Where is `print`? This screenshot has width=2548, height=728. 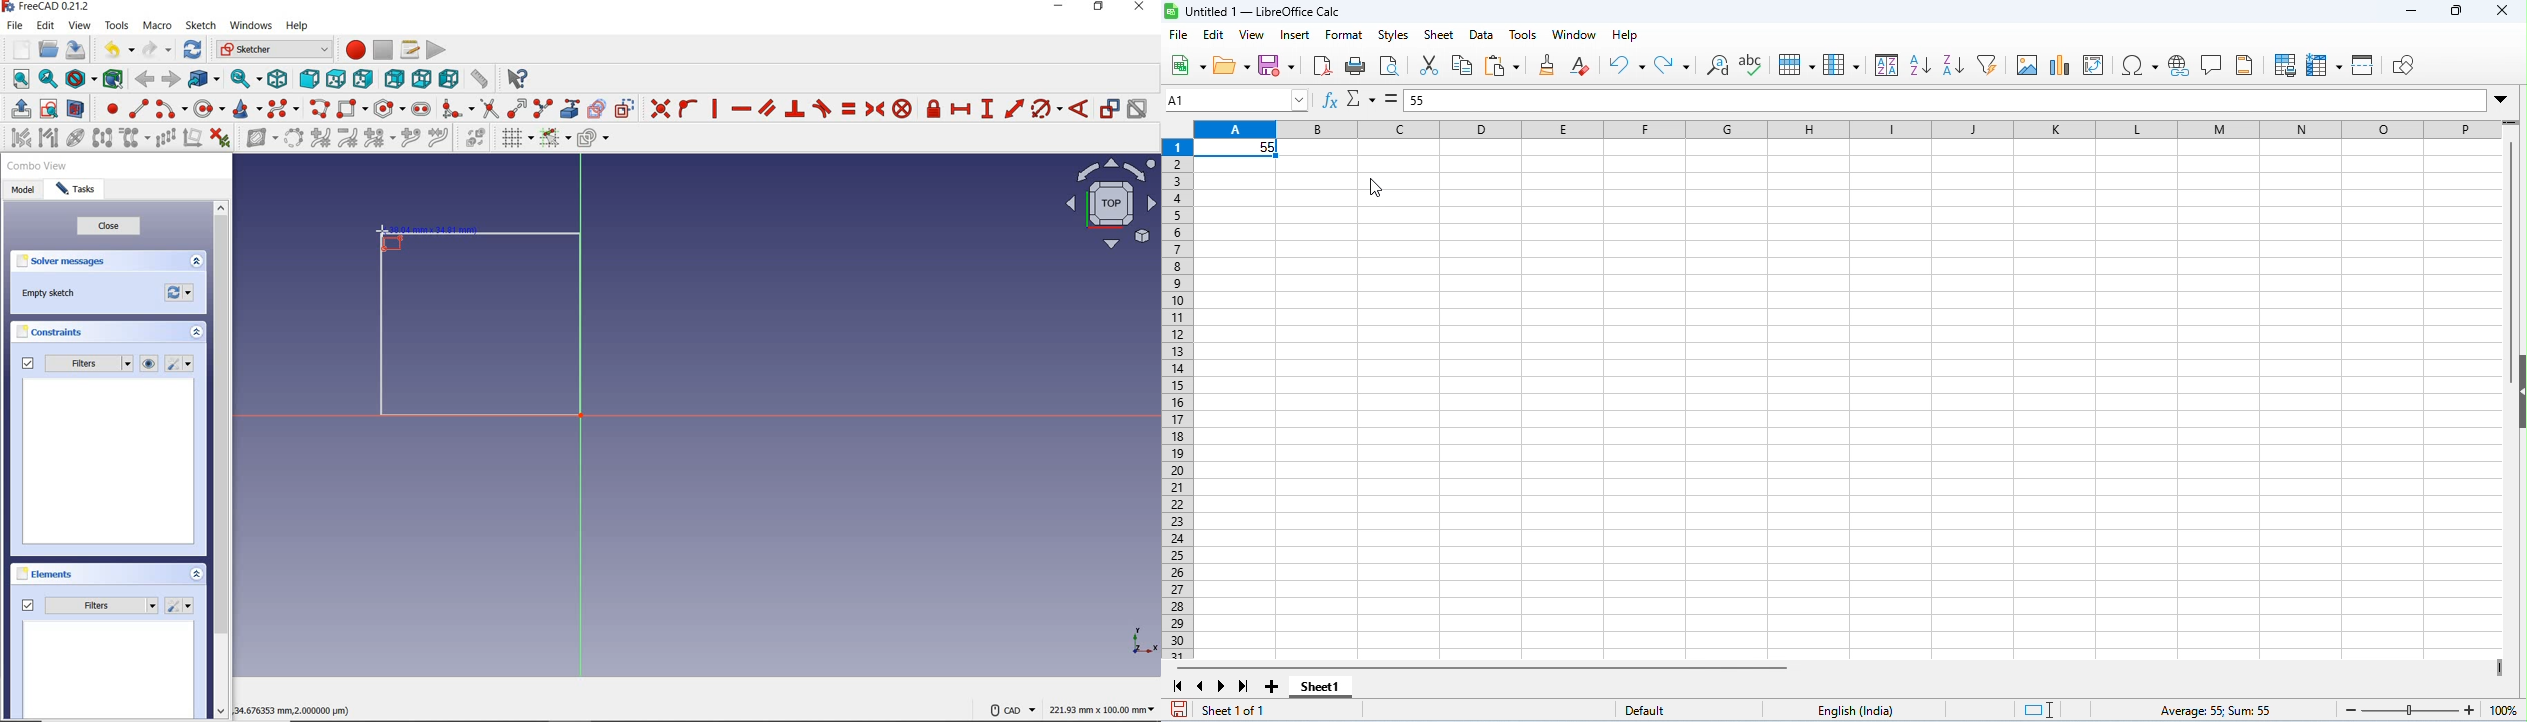 print is located at coordinates (1358, 67).